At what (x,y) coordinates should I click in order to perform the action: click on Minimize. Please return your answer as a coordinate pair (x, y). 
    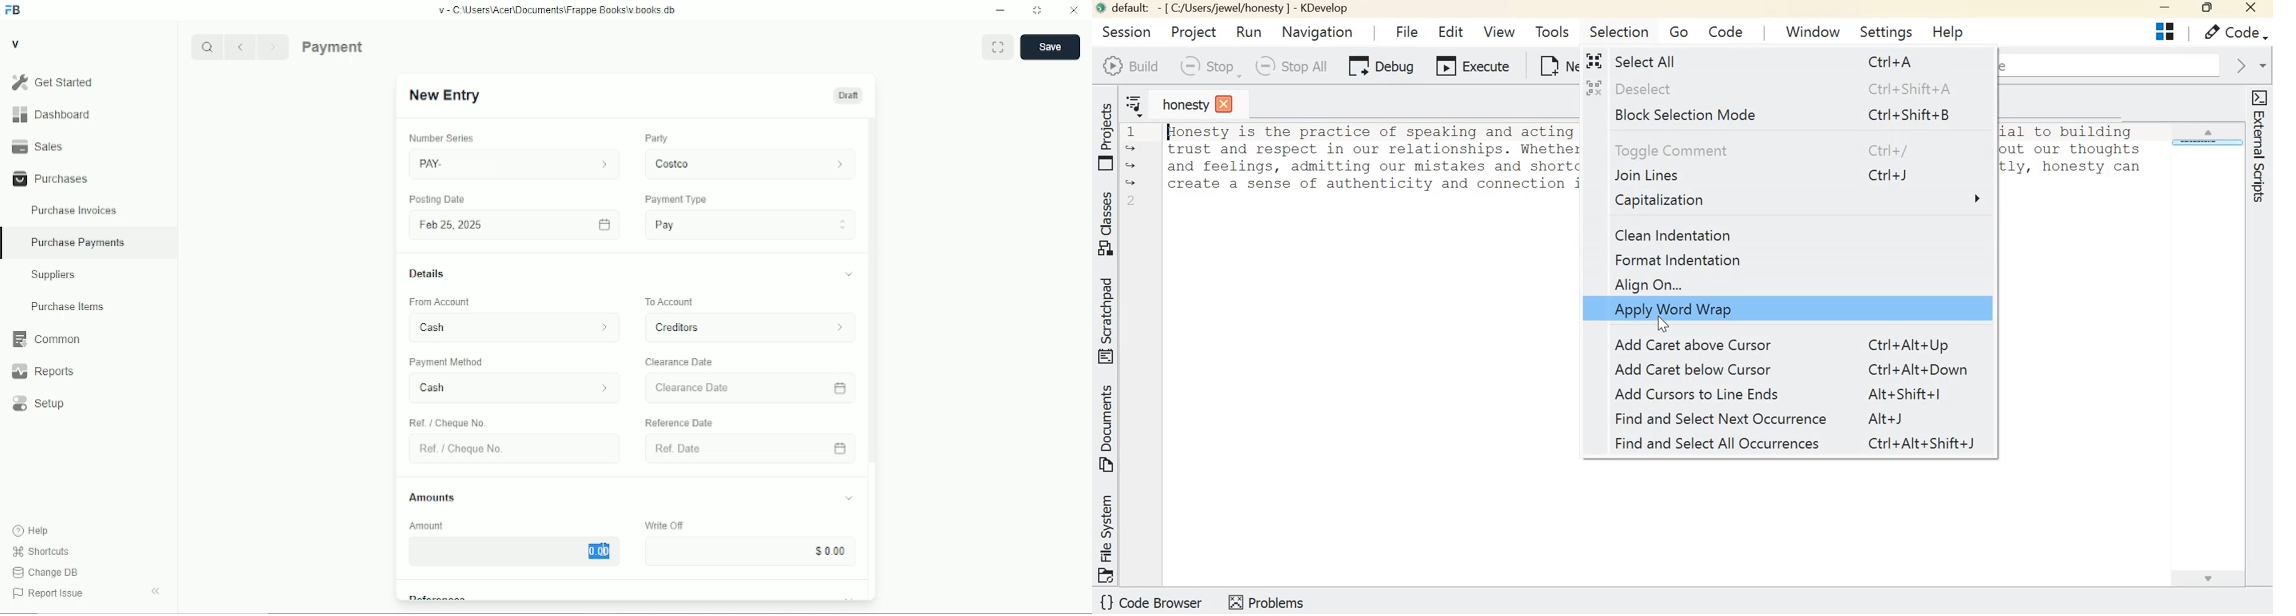
    Looking at the image, I should click on (2161, 9).